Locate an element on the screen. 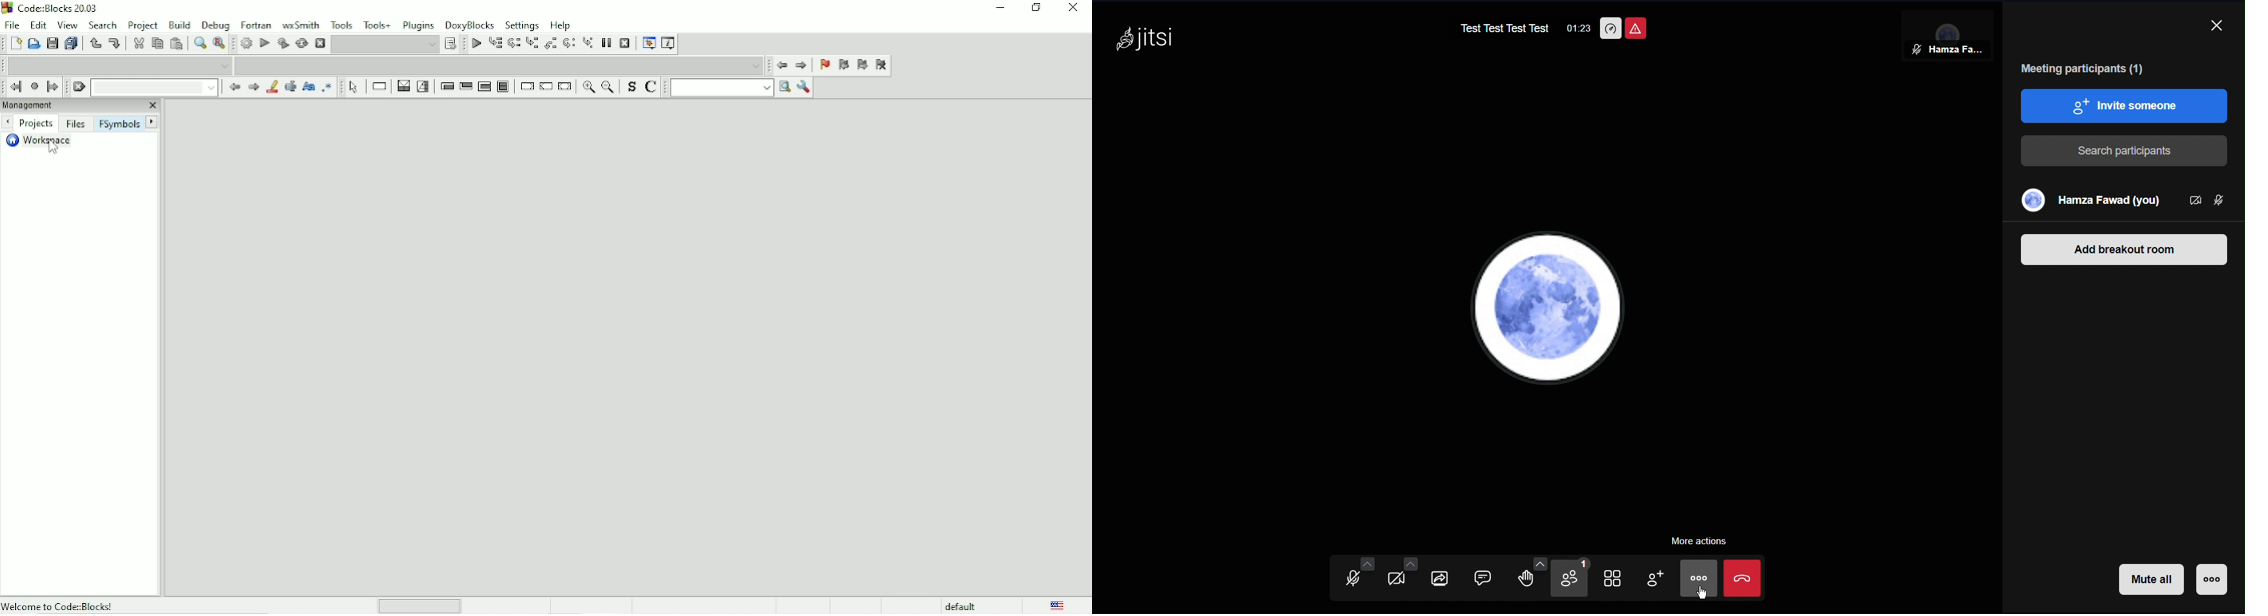  Jitsi is located at coordinates (1145, 41).